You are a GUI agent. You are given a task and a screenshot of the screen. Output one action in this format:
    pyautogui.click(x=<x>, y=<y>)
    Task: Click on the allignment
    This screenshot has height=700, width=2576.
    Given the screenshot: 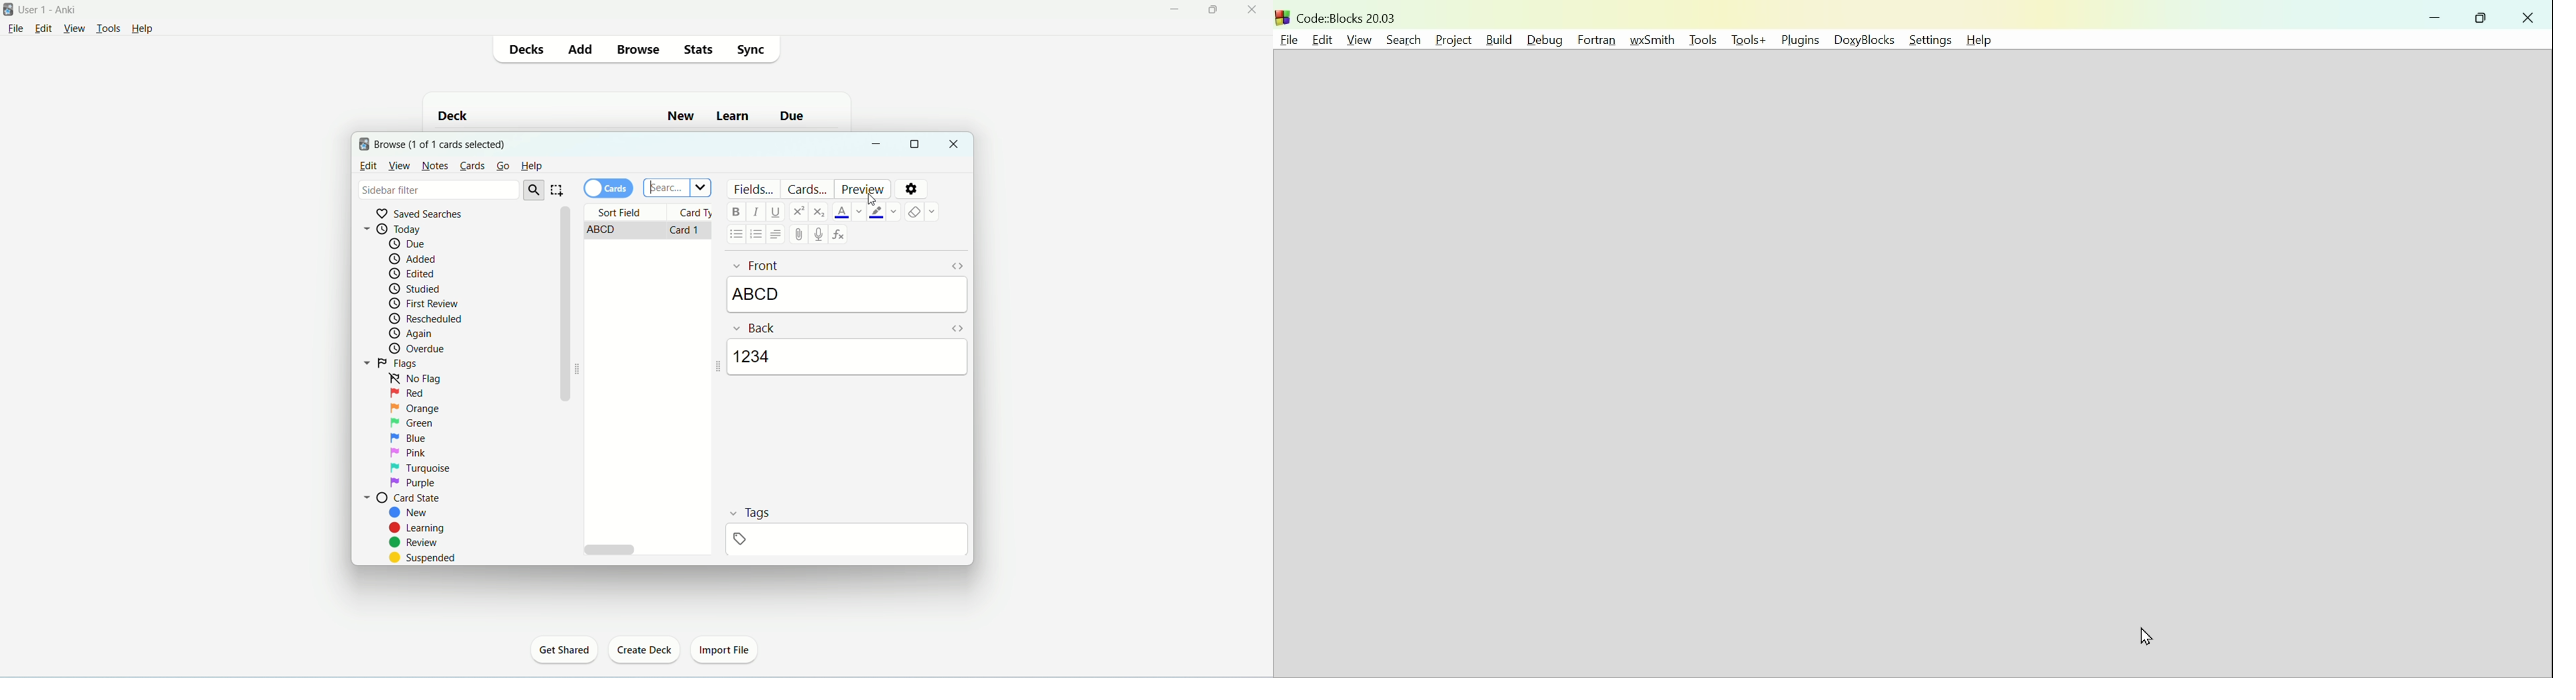 What is the action you would take?
    pyautogui.click(x=776, y=235)
    